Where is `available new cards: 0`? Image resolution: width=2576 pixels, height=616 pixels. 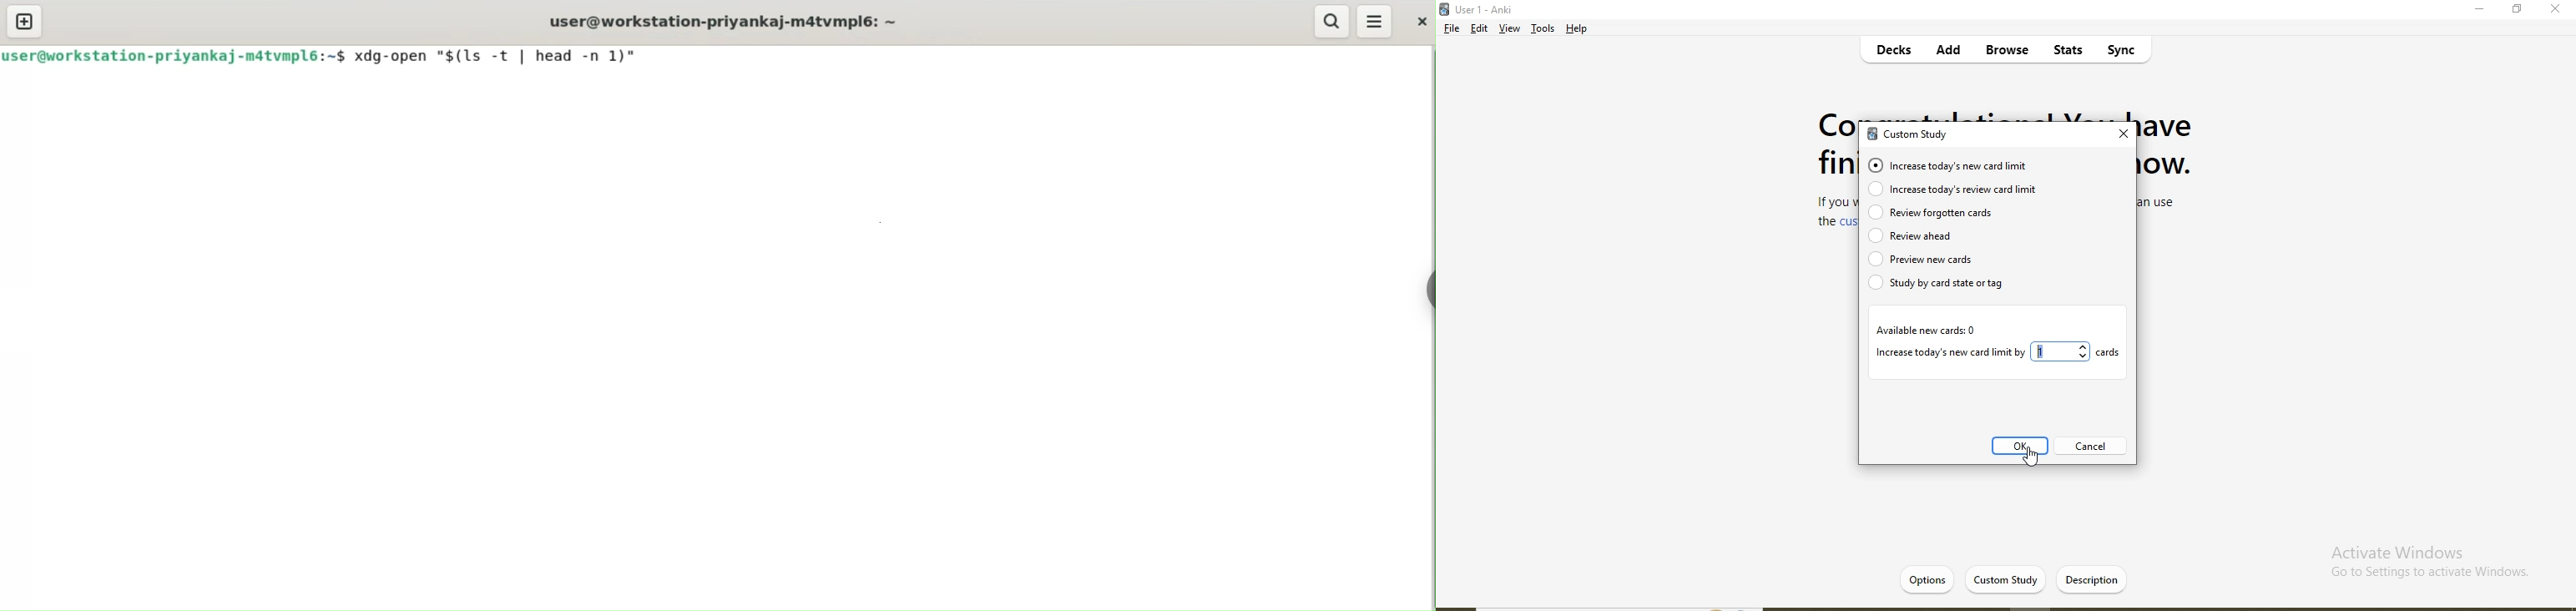 available new cards: 0 is located at coordinates (1926, 331).